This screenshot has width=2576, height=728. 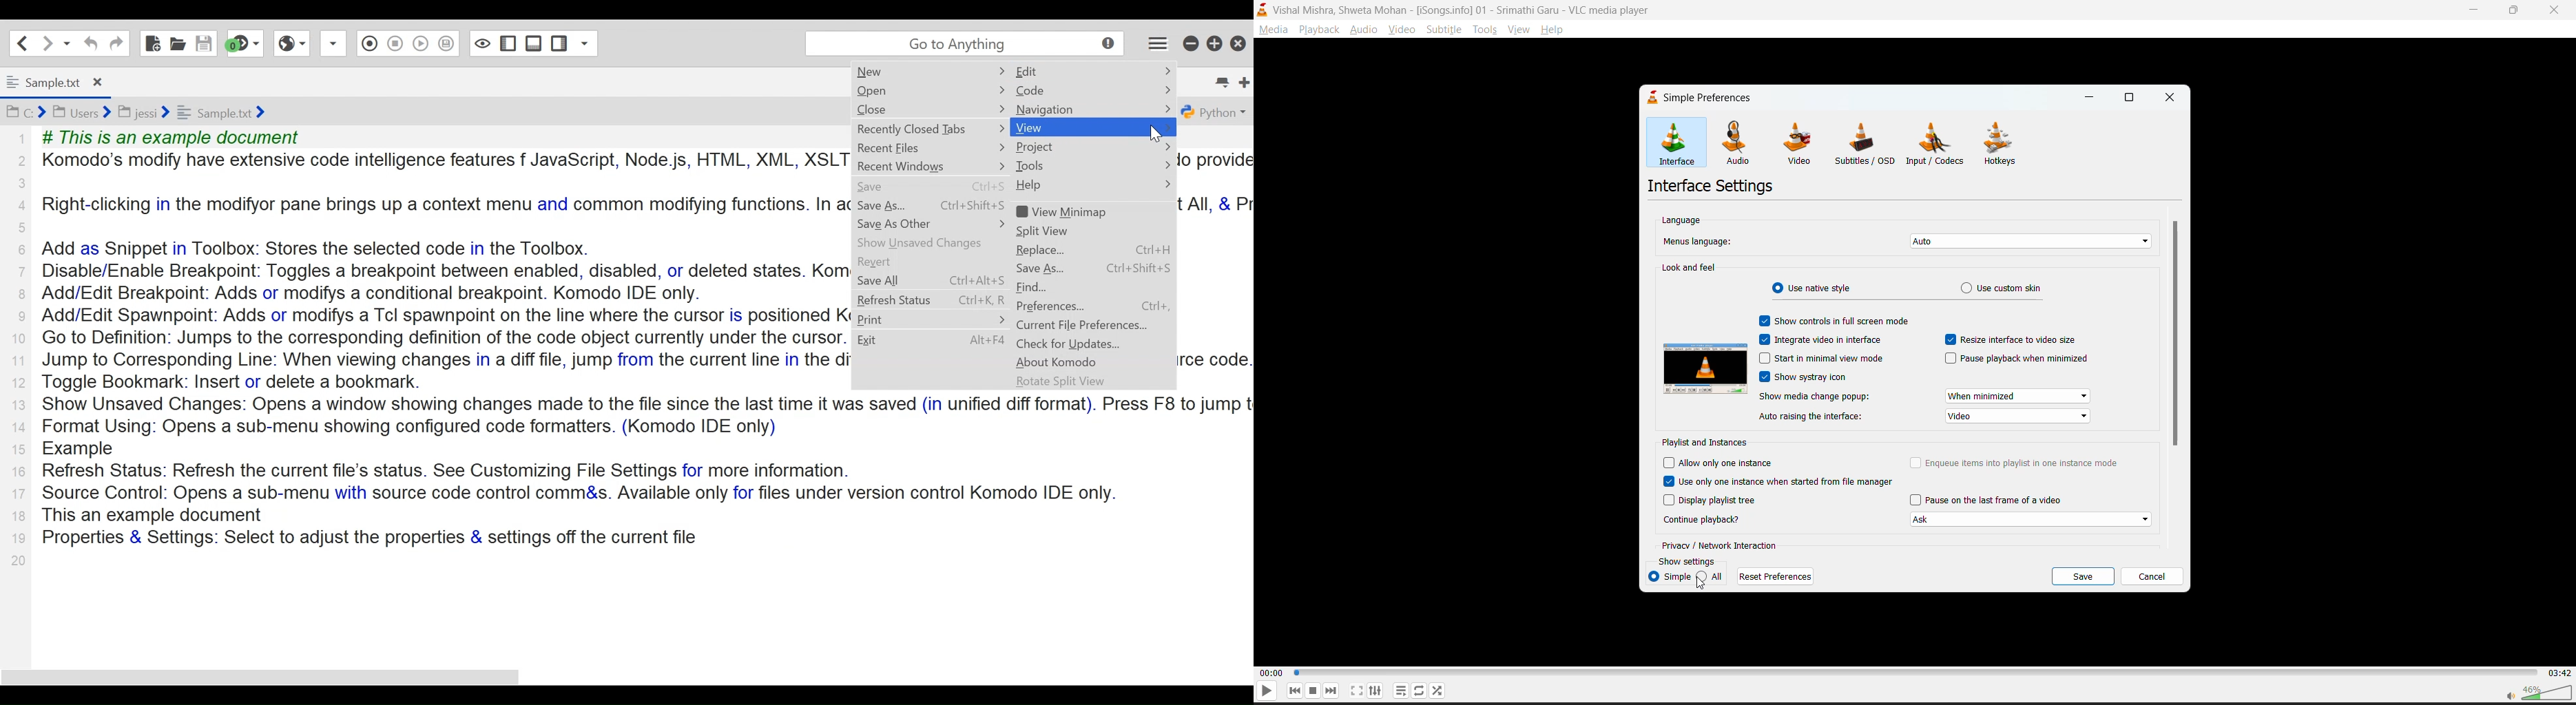 I want to click on cursor, so click(x=1702, y=587).